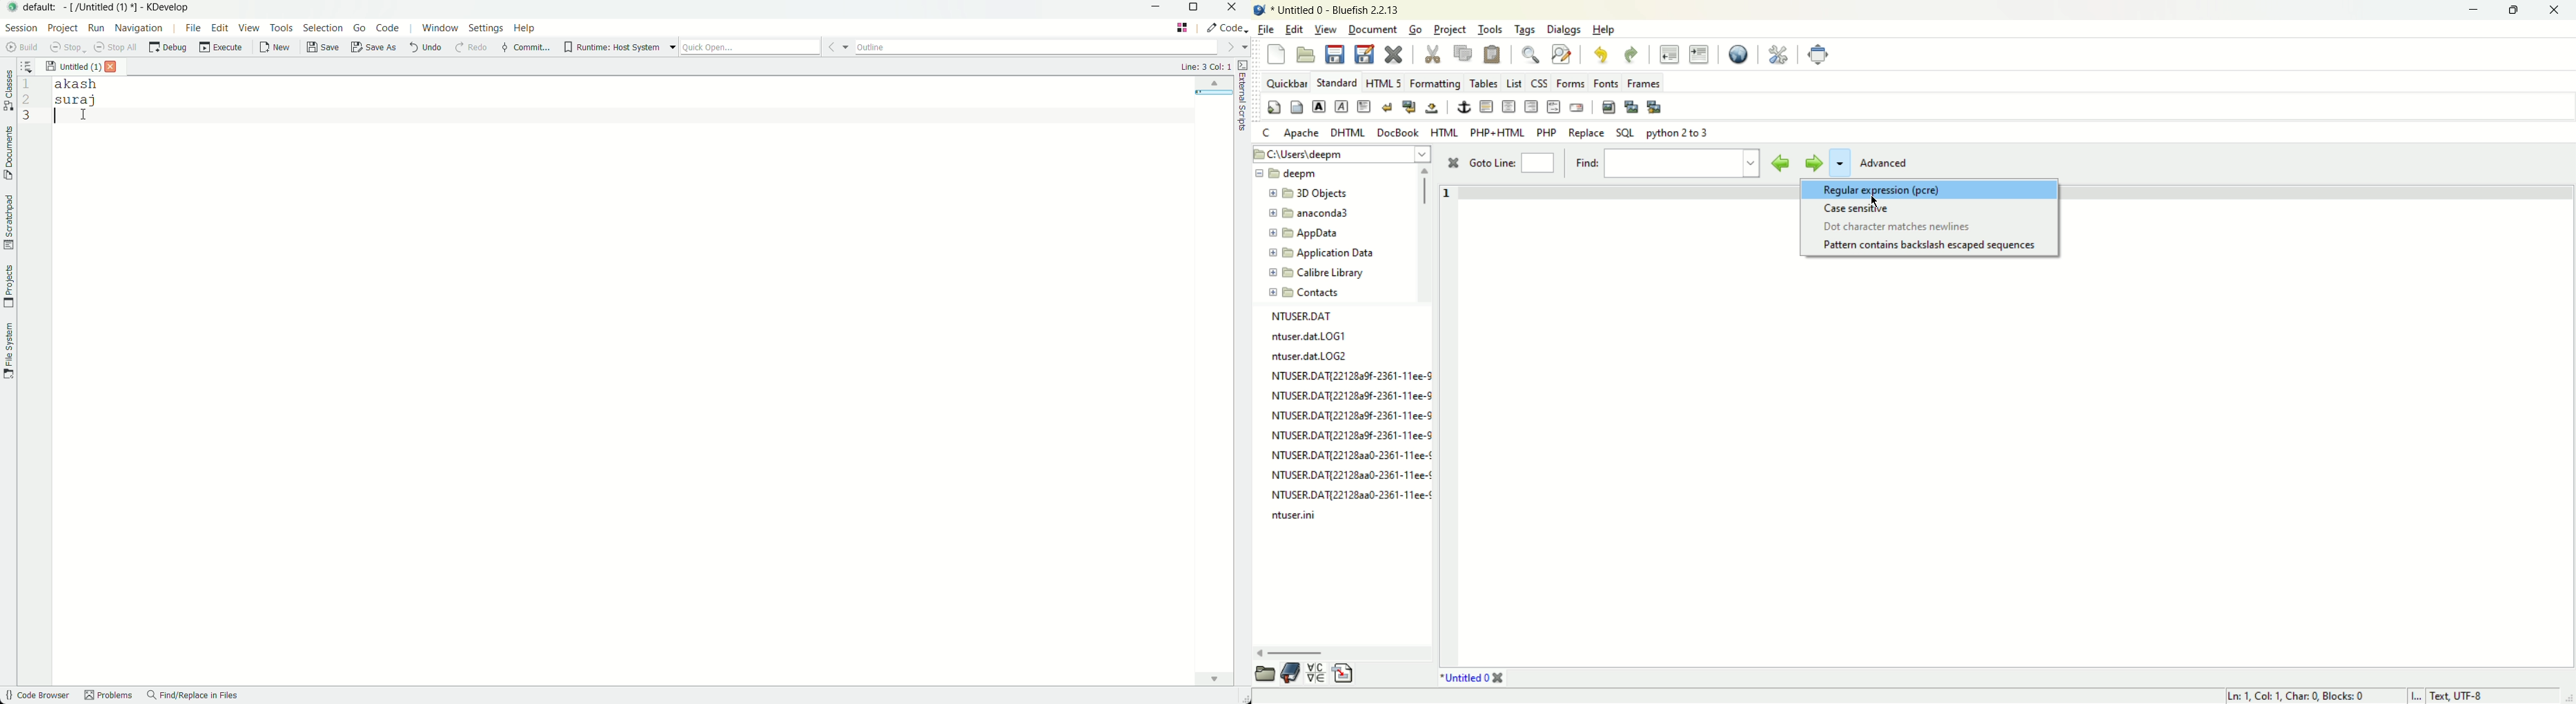  Describe the element at coordinates (1349, 133) in the screenshot. I see `DHTML` at that location.